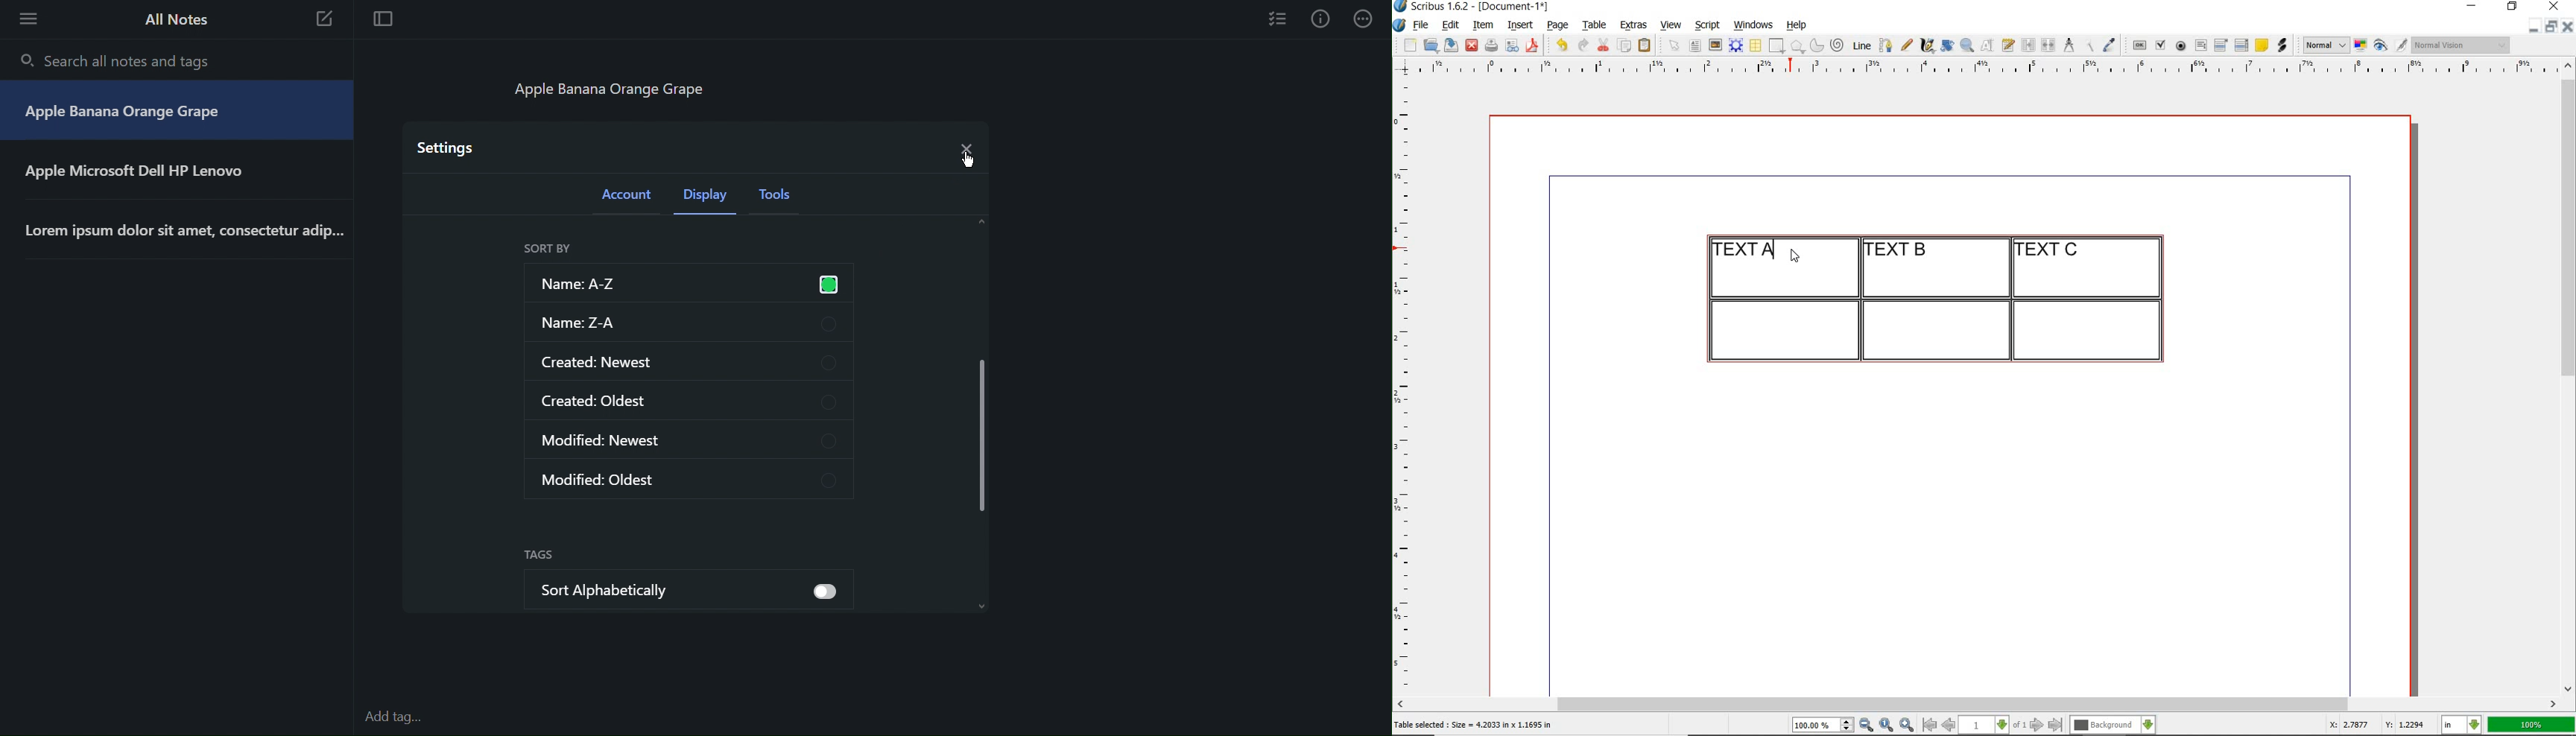  What do you see at coordinates (1671, 25) in the screenshot?
I see `view` at bounding box center [1671, 25].